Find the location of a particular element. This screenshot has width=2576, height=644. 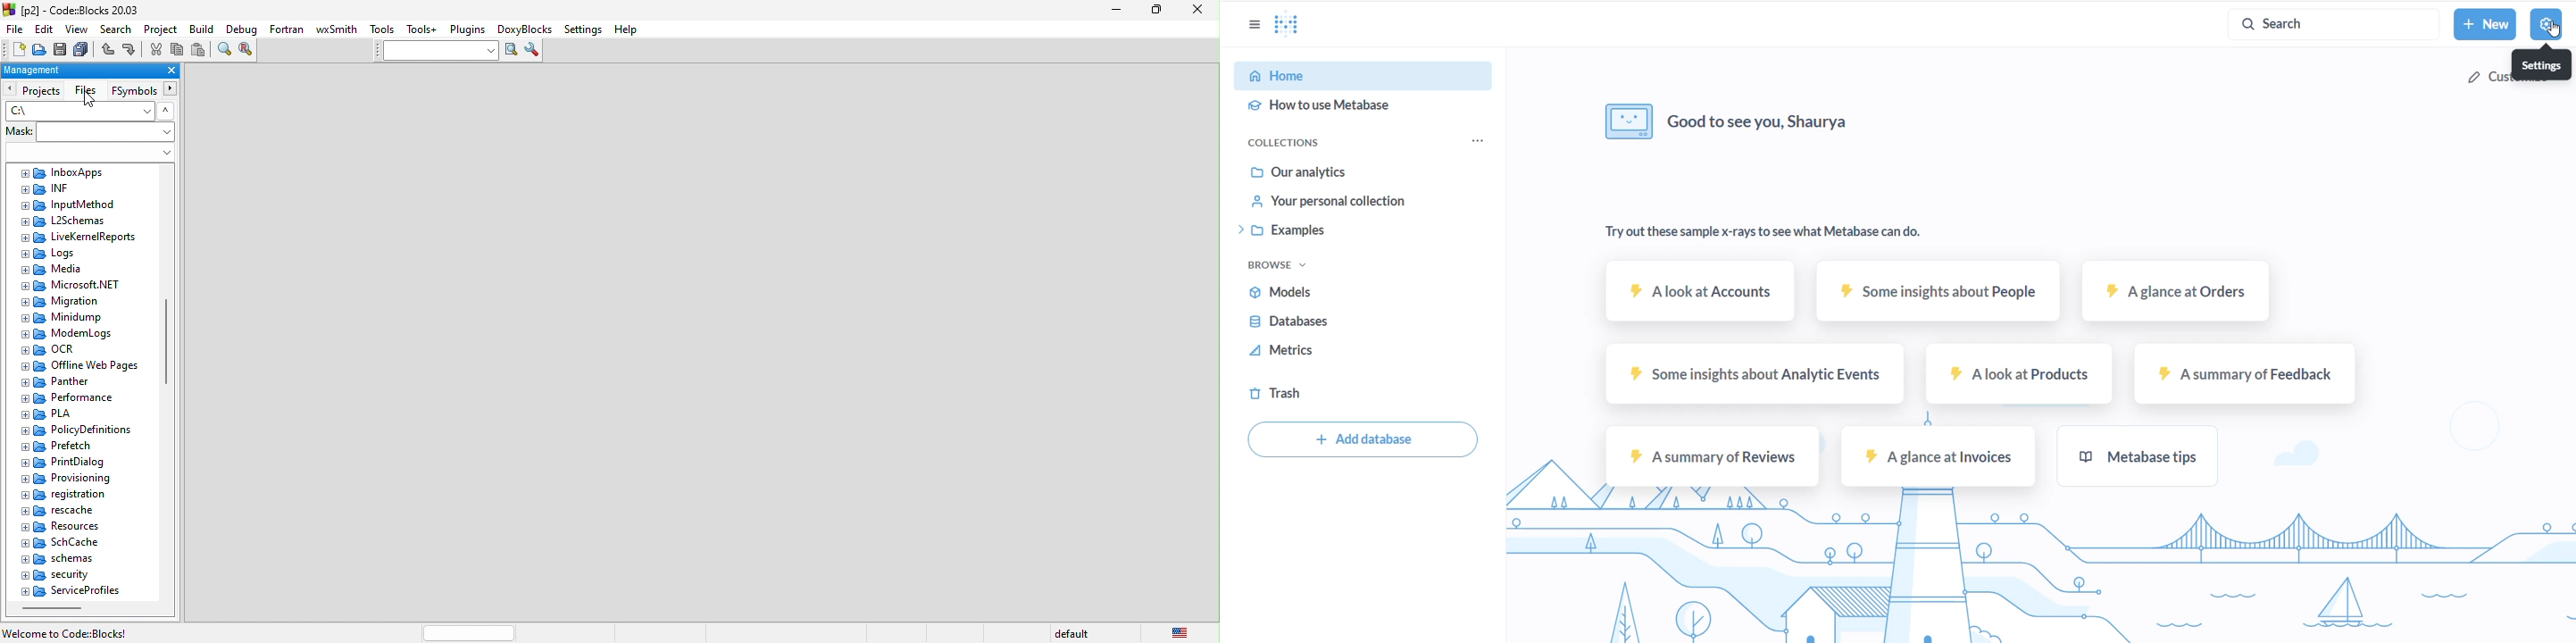

copy is located at coordinates (178, 50).